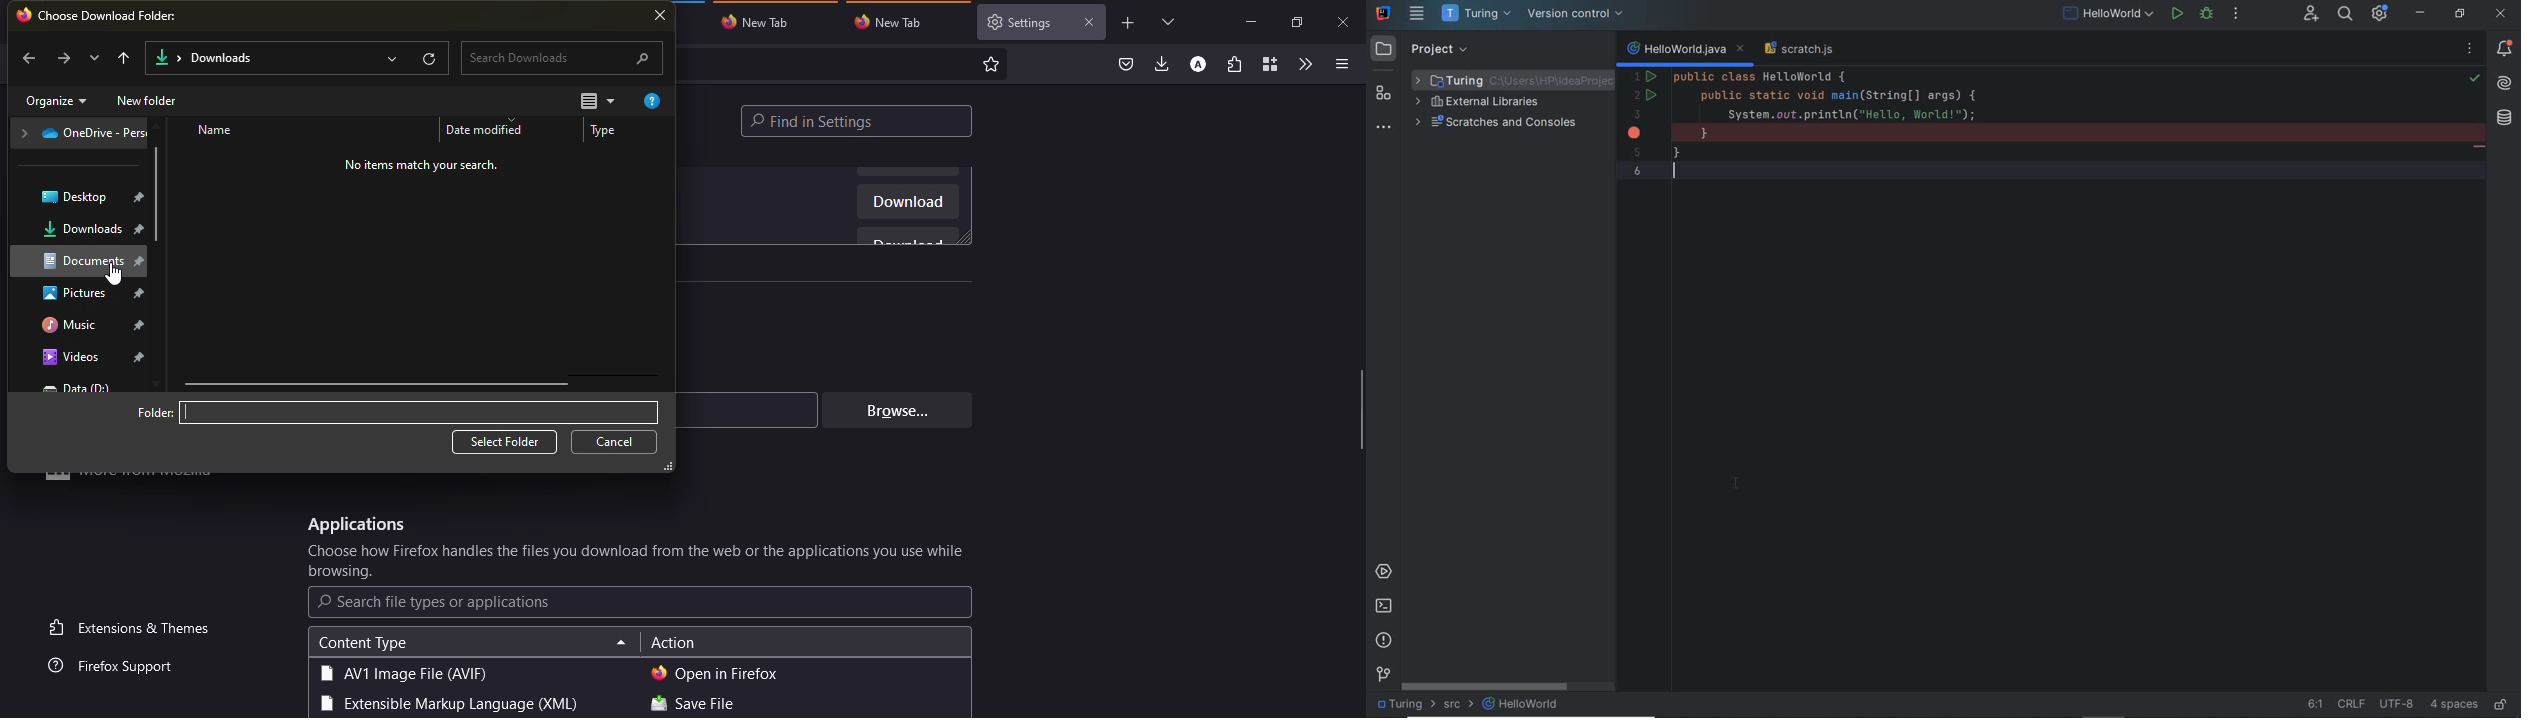 This screenshot has height=728, width=2548. Describe the element at coordinates (258, 413) in the screenshot. I see `location` at that location.